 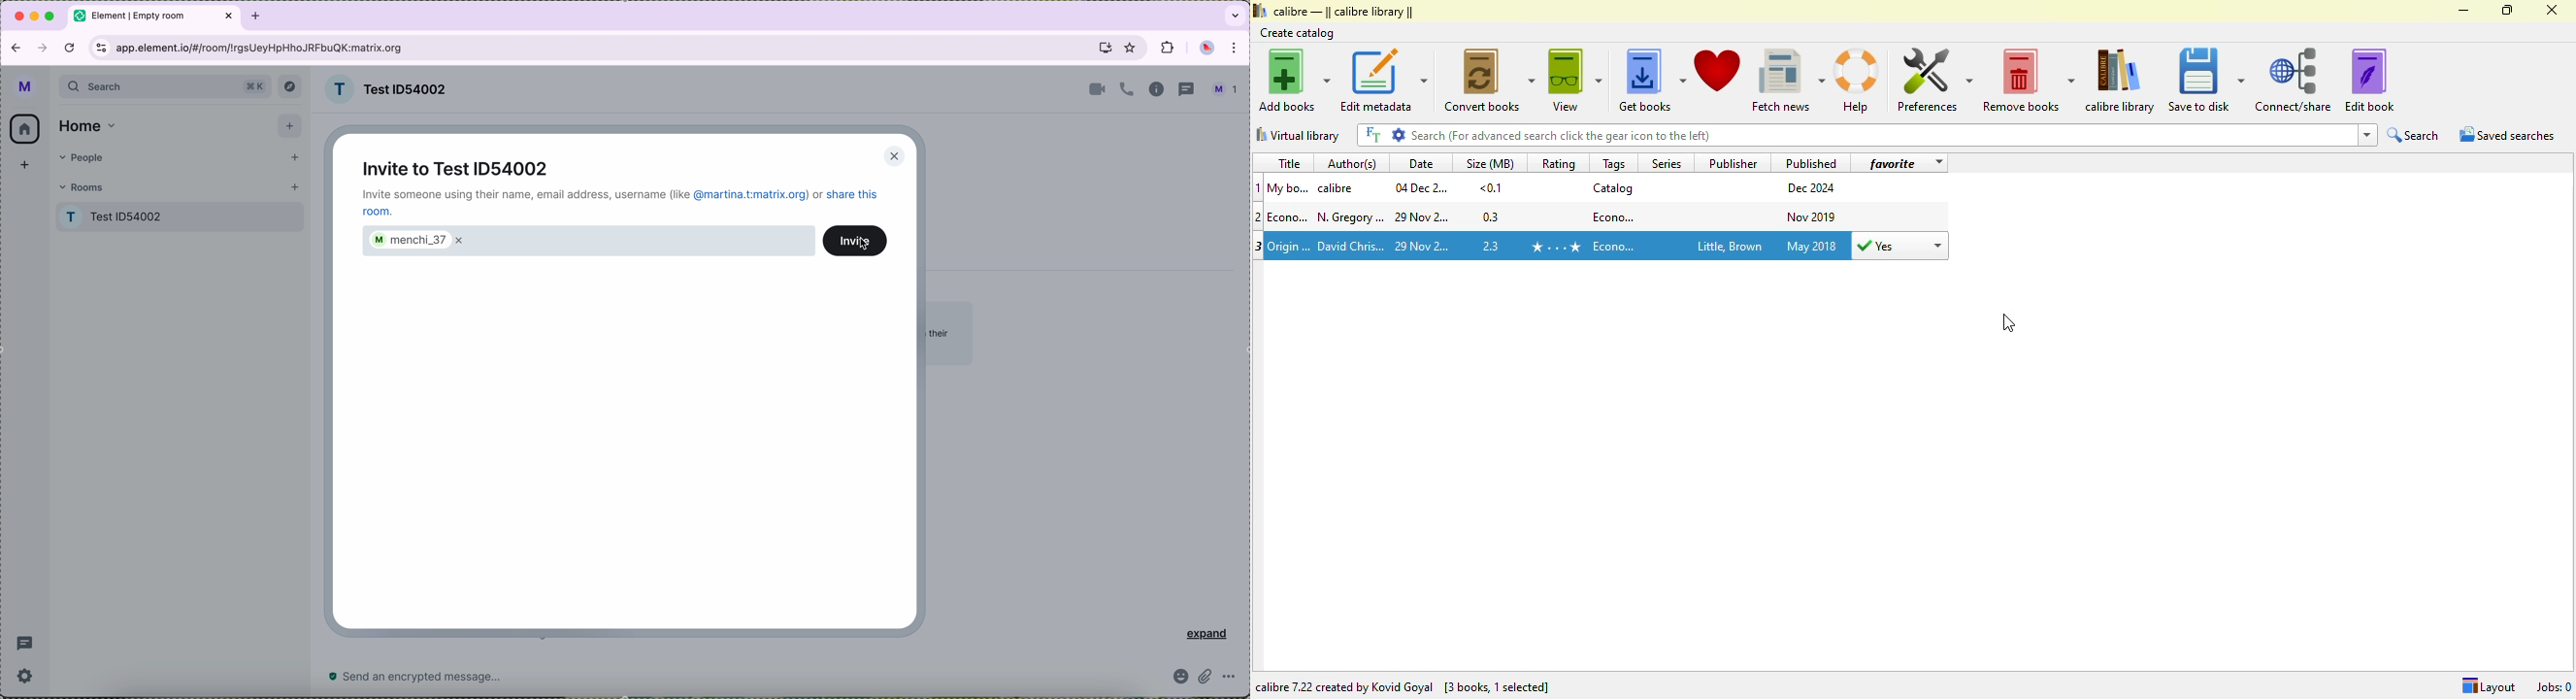 I want to click on FT, so click(x=1371, y=135).